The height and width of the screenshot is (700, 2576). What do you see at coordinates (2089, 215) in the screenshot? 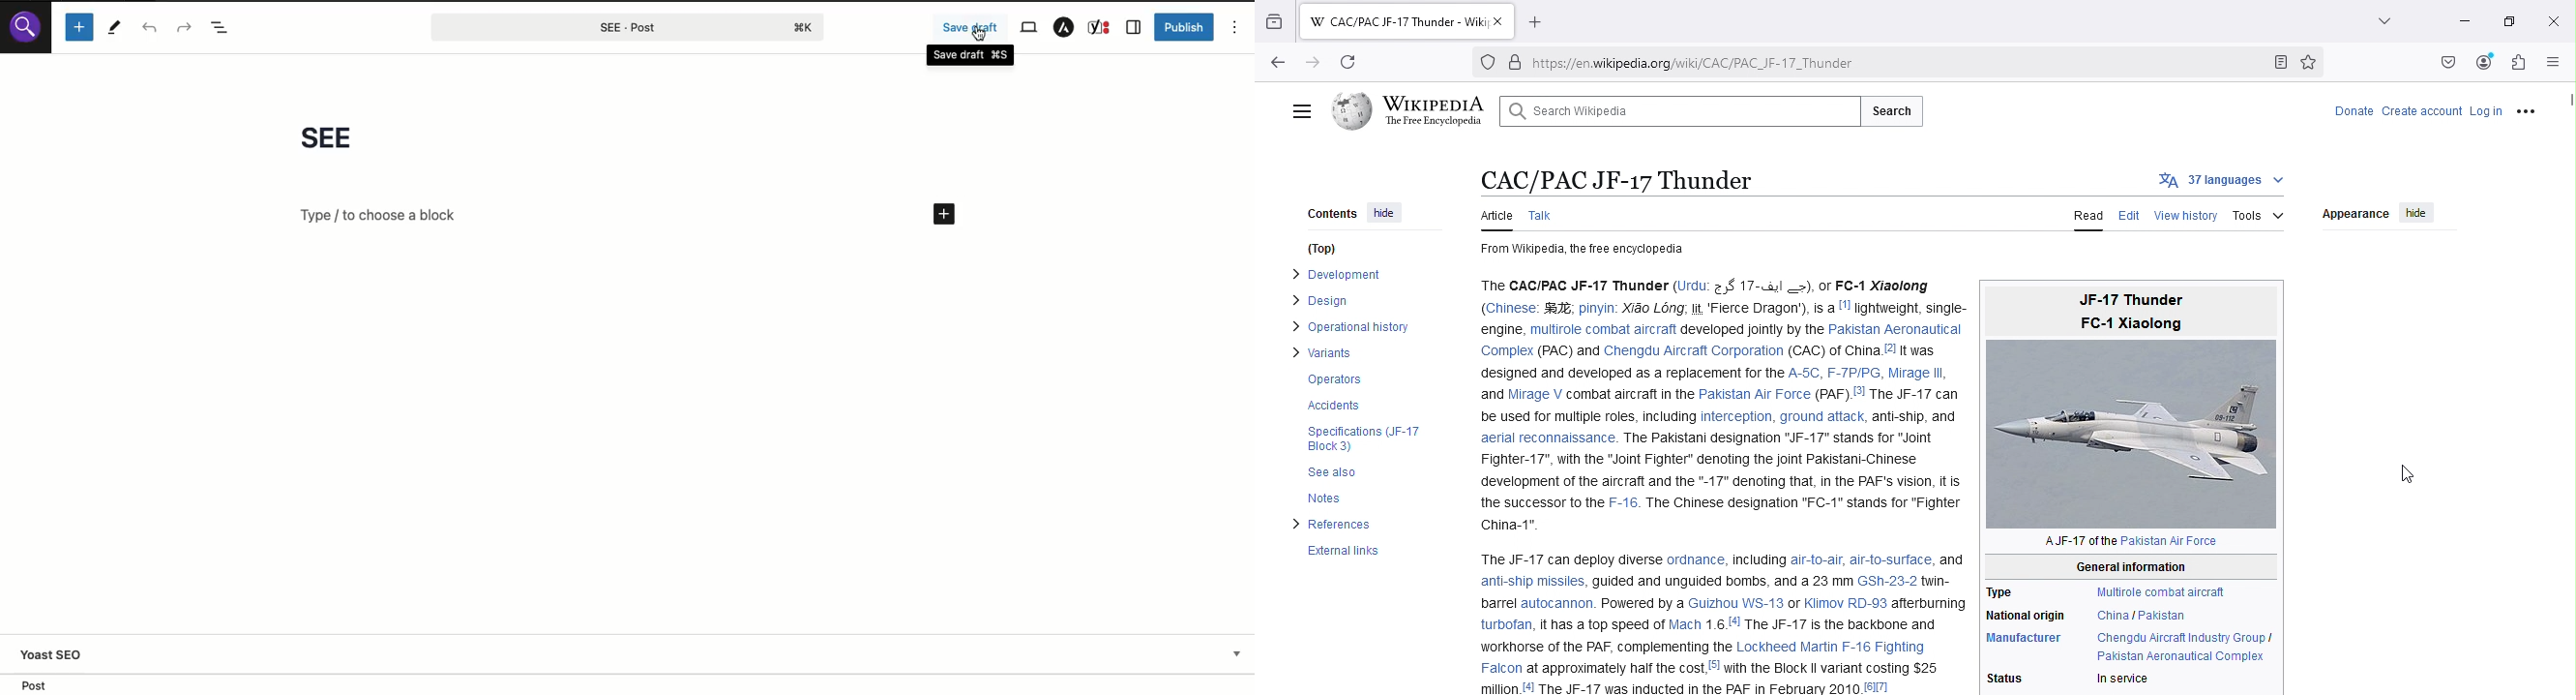
I see `read` at bounding box center [2089, 215].